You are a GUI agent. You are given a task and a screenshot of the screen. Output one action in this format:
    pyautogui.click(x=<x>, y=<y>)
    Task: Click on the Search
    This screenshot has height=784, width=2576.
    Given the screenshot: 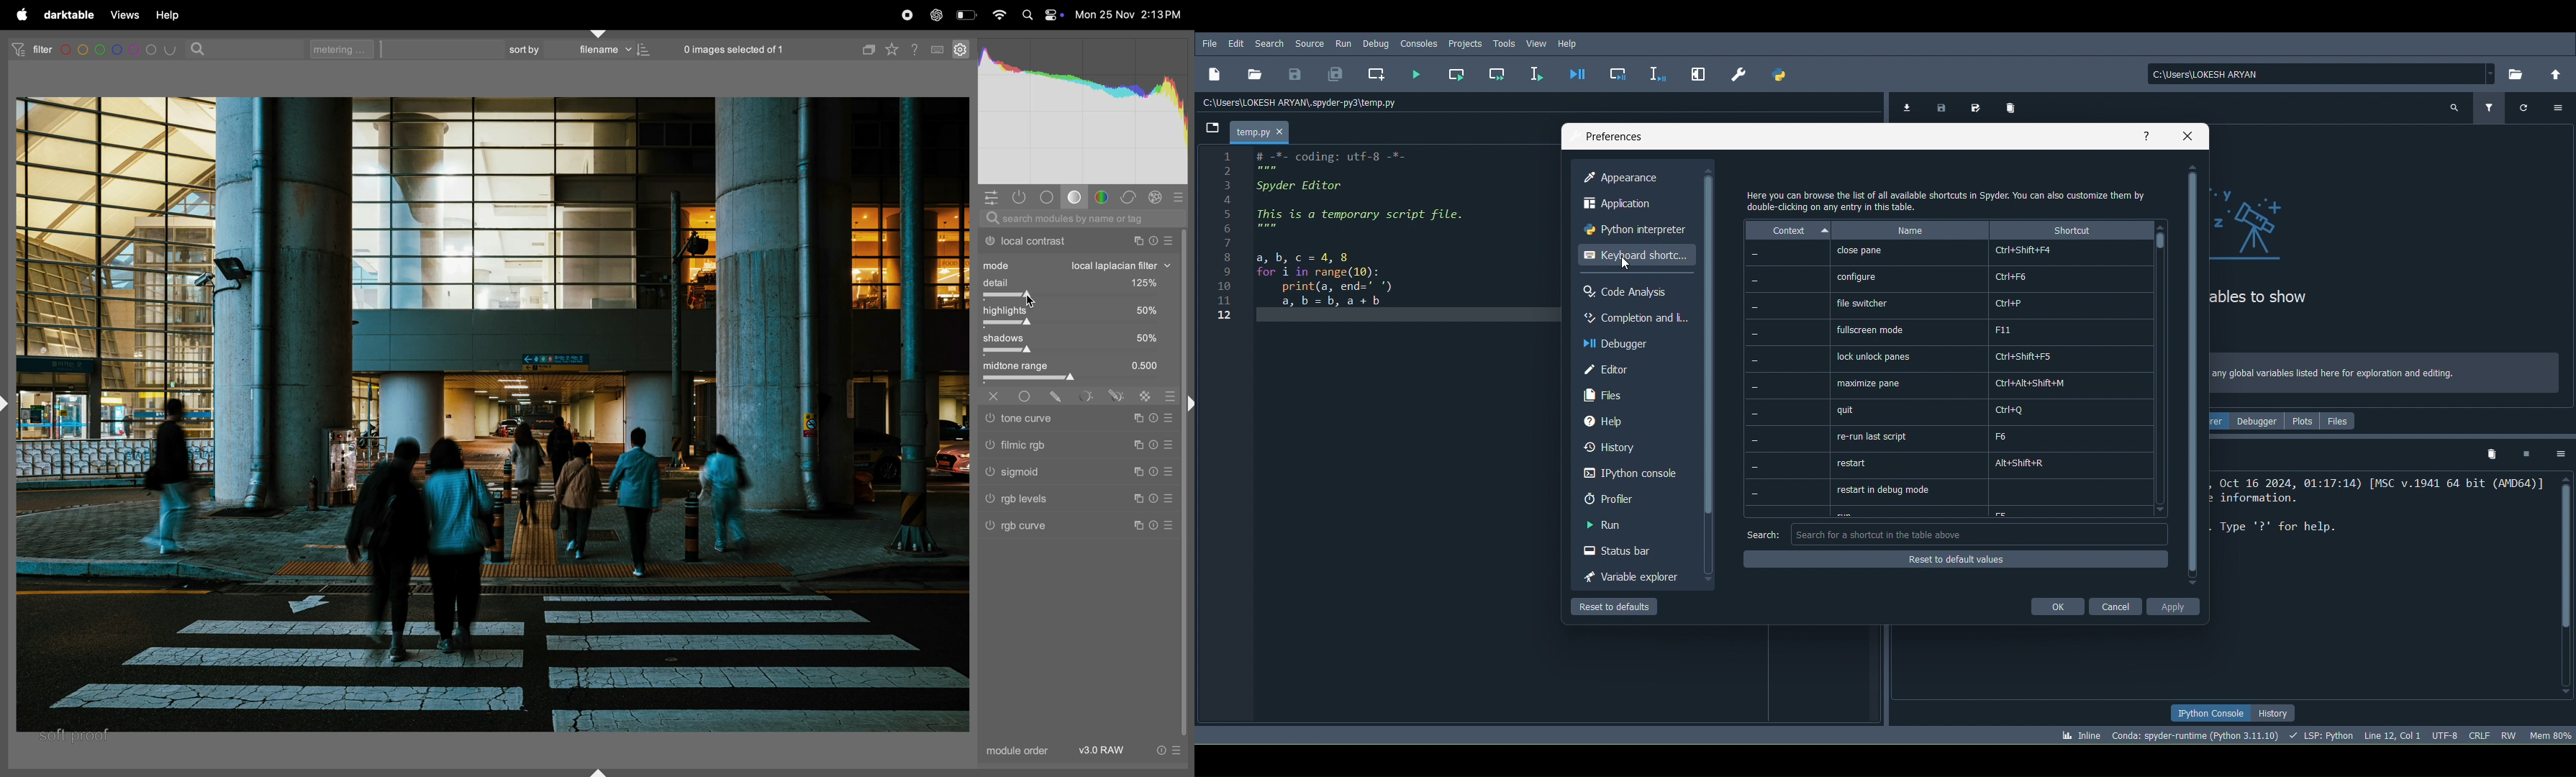 What is the action you would take?
    pyautogui.click(x=1273, y=45)
    